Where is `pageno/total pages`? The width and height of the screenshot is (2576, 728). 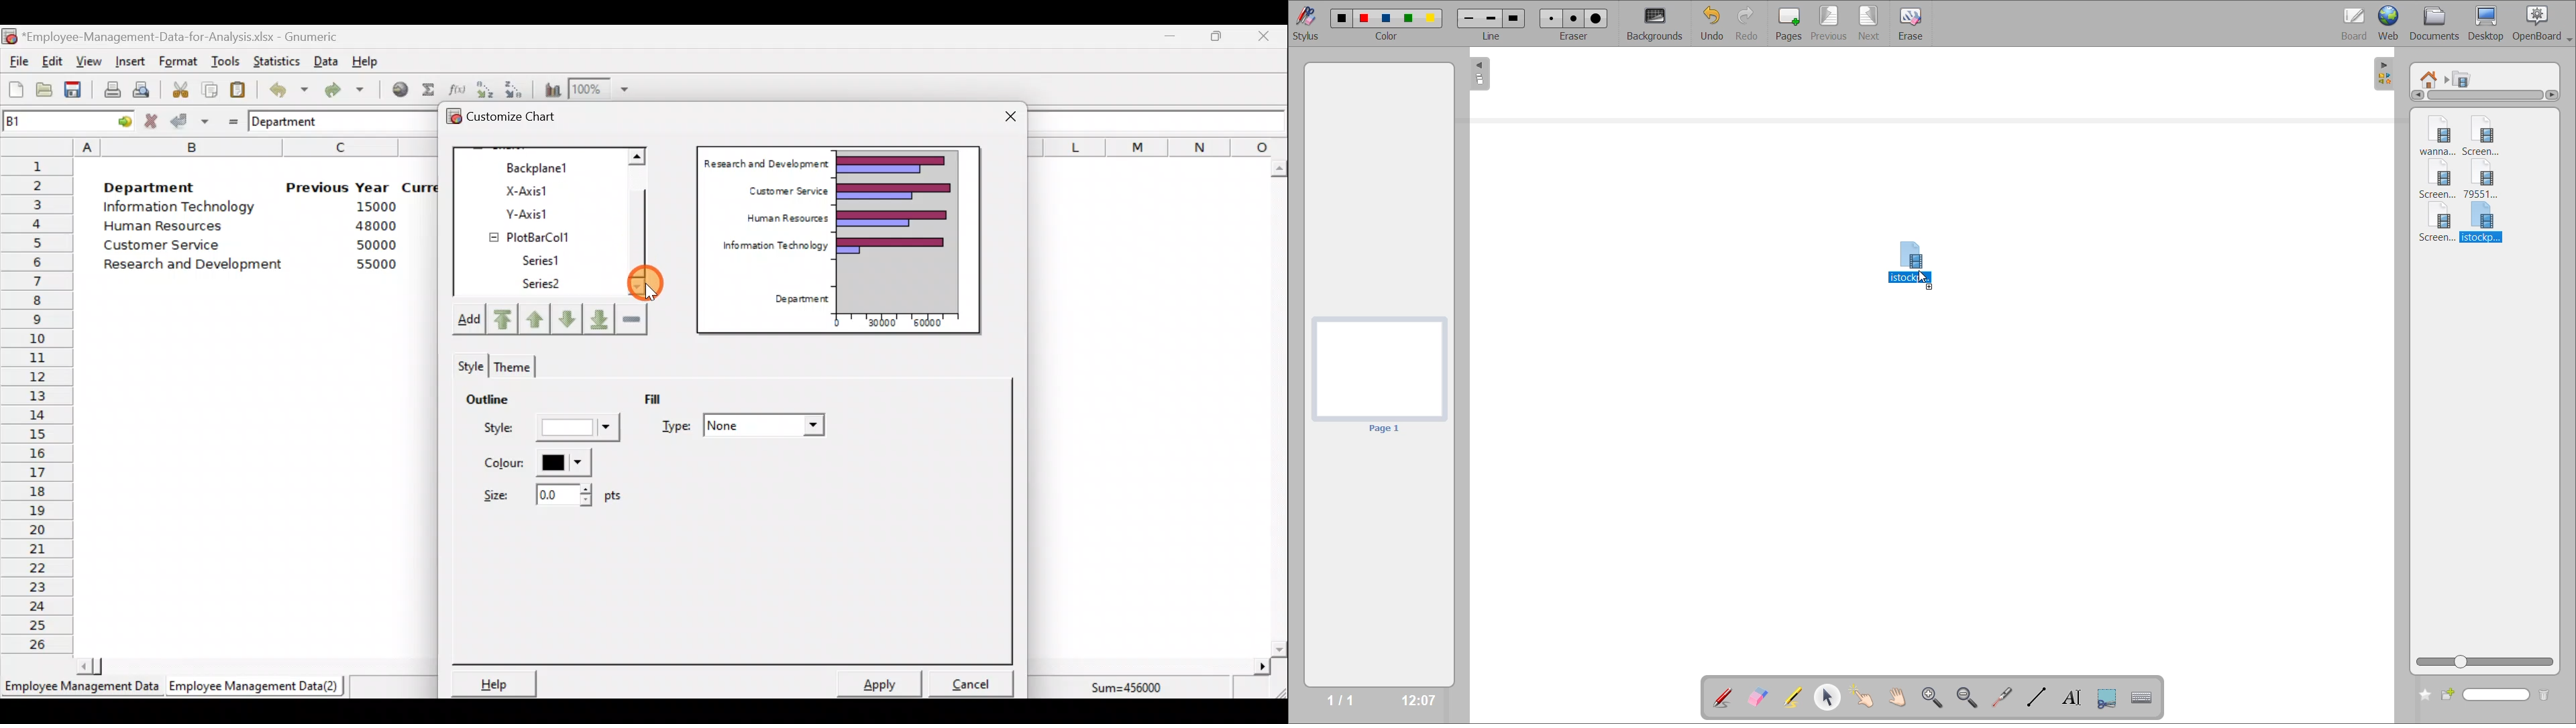
pageno/total pages is located at coordinates (1336, 701).